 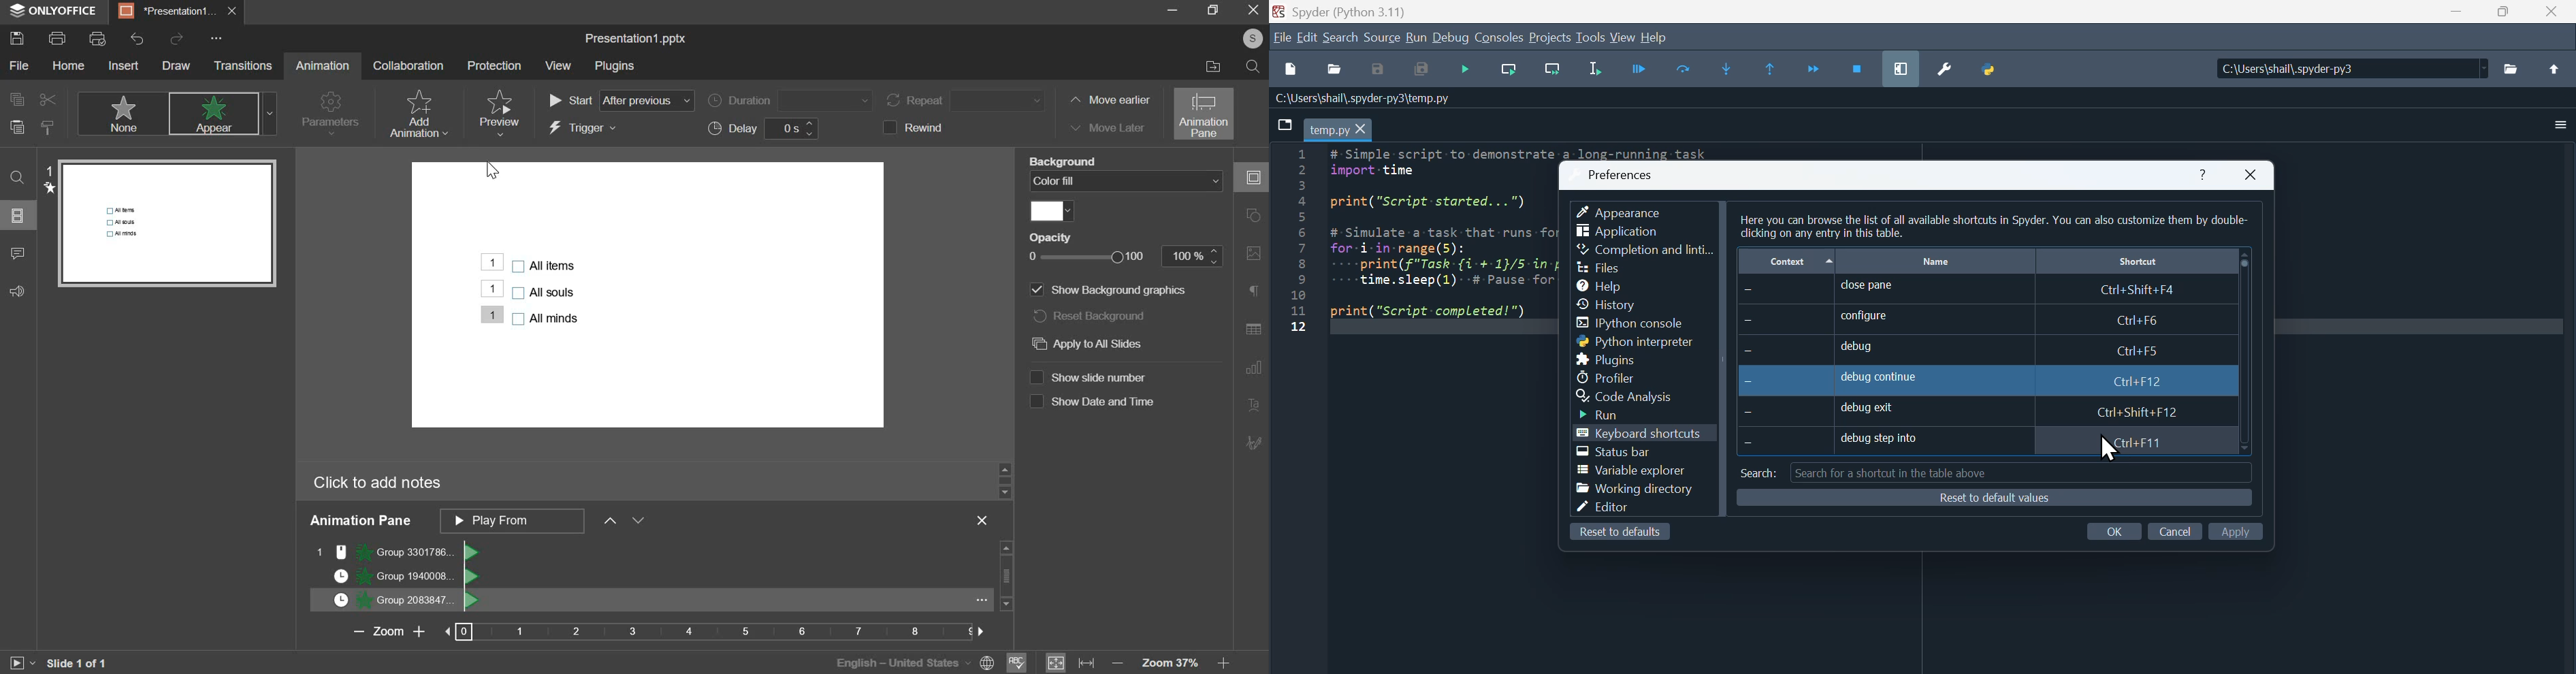 I want to click on insert, so click(x=122, y=65).